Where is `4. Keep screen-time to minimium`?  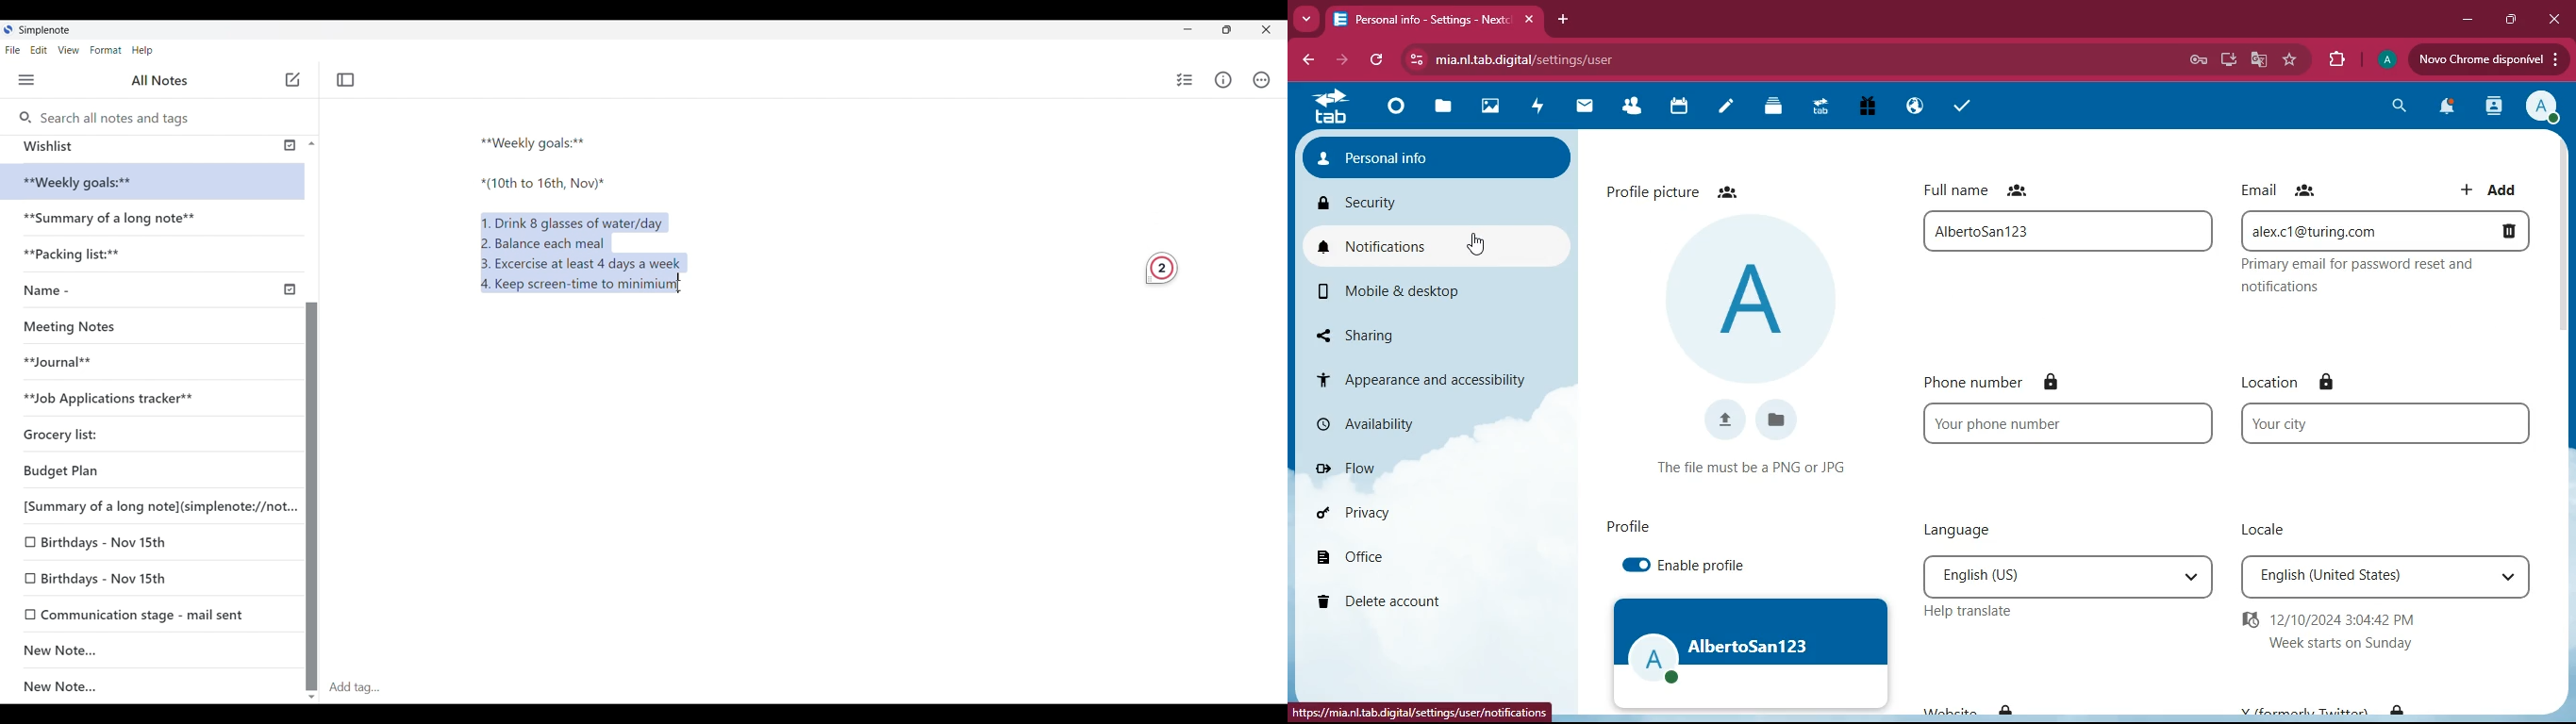
4. Keep screen-time to minimium is located at coordinates (576, 287).